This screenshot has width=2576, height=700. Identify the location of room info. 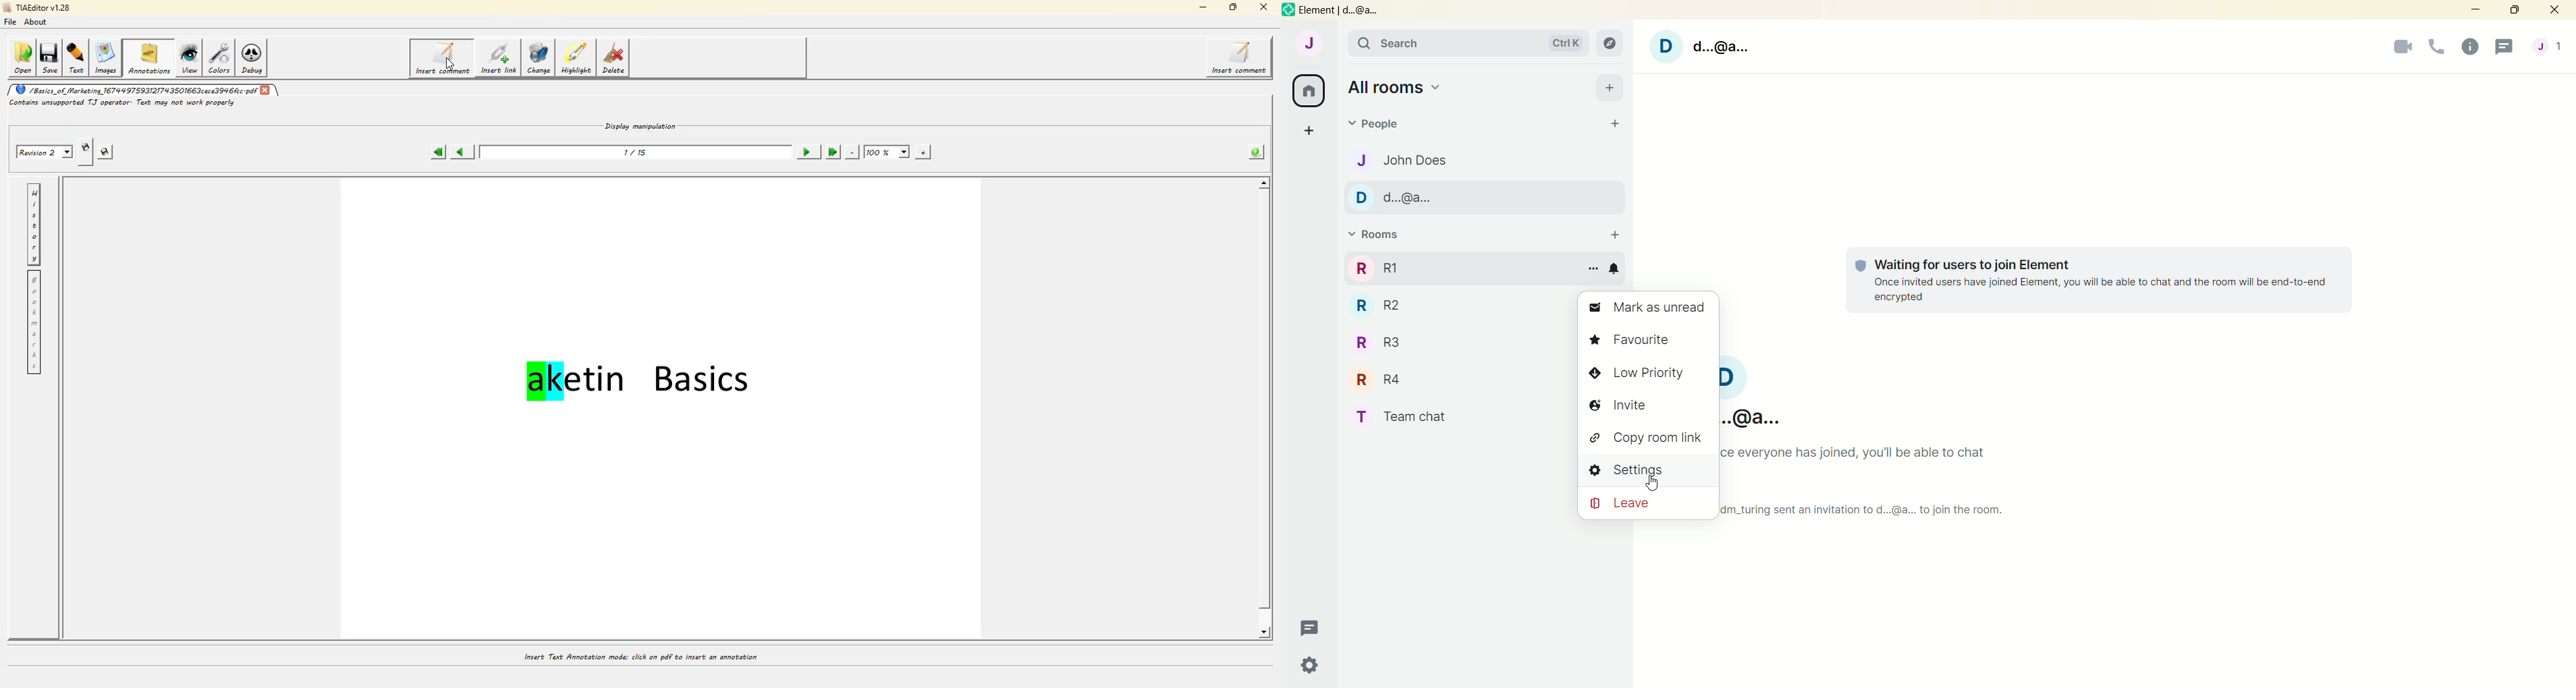
(2467, 46).